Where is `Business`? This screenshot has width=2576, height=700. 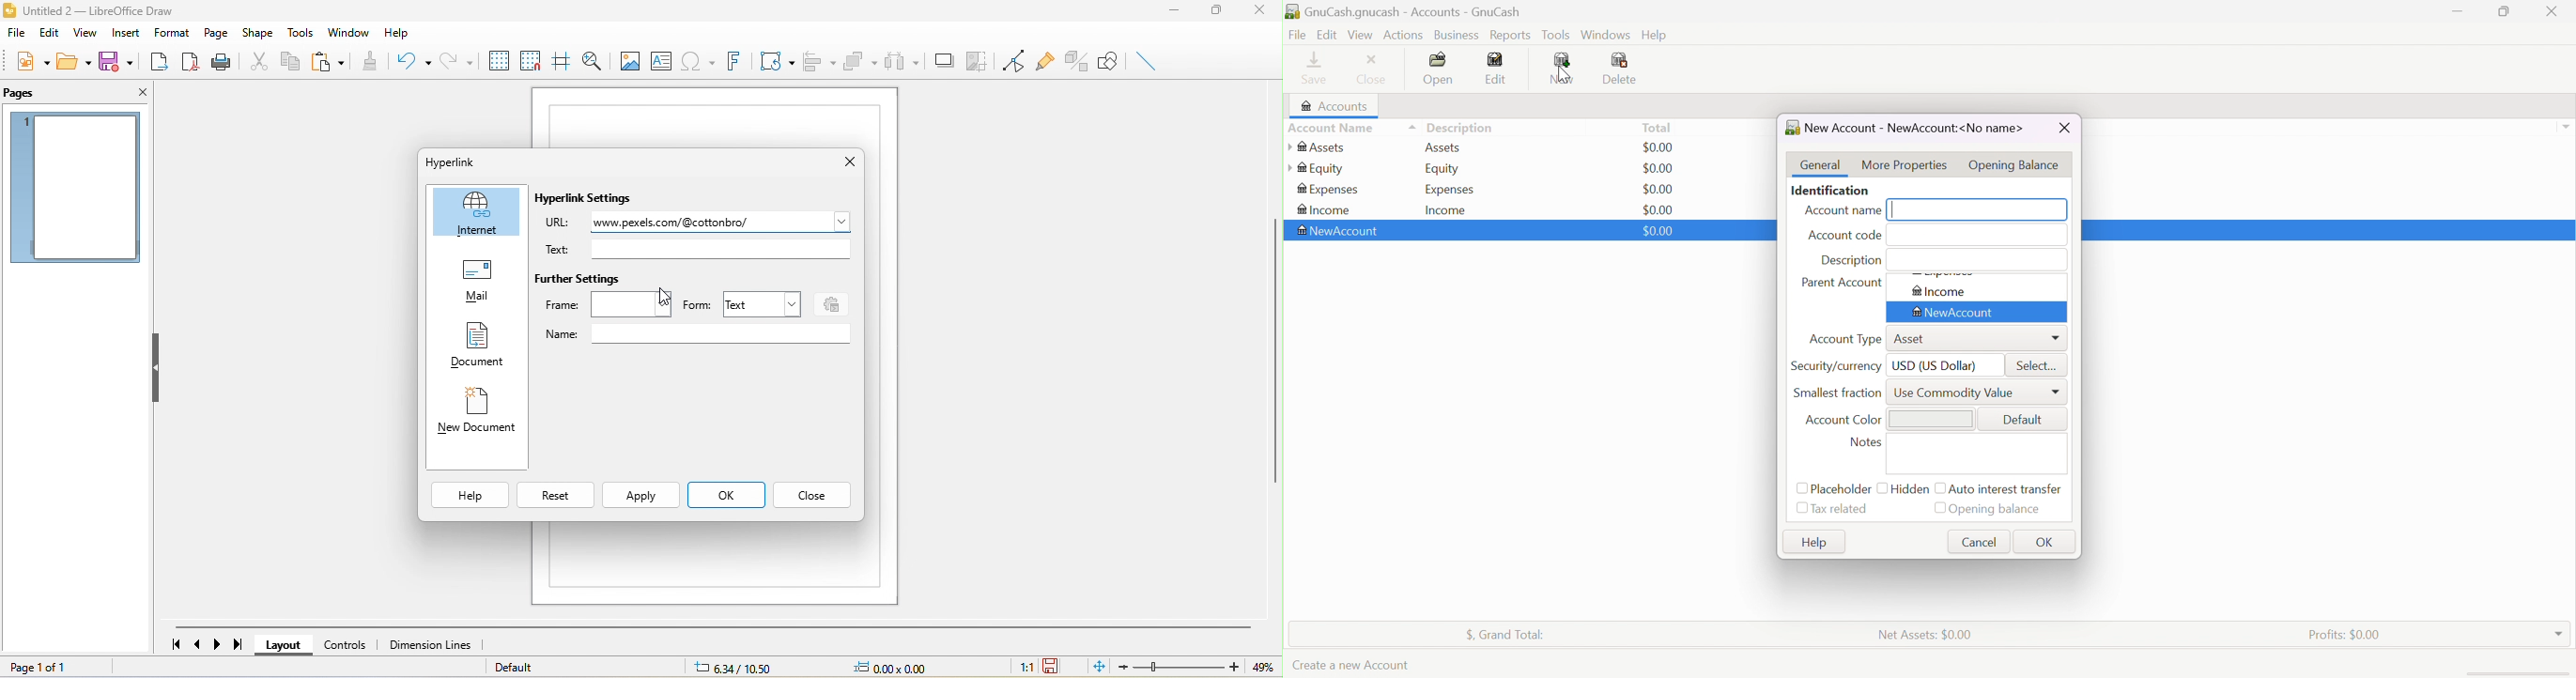 Business is located at coordinates (1459, 35).